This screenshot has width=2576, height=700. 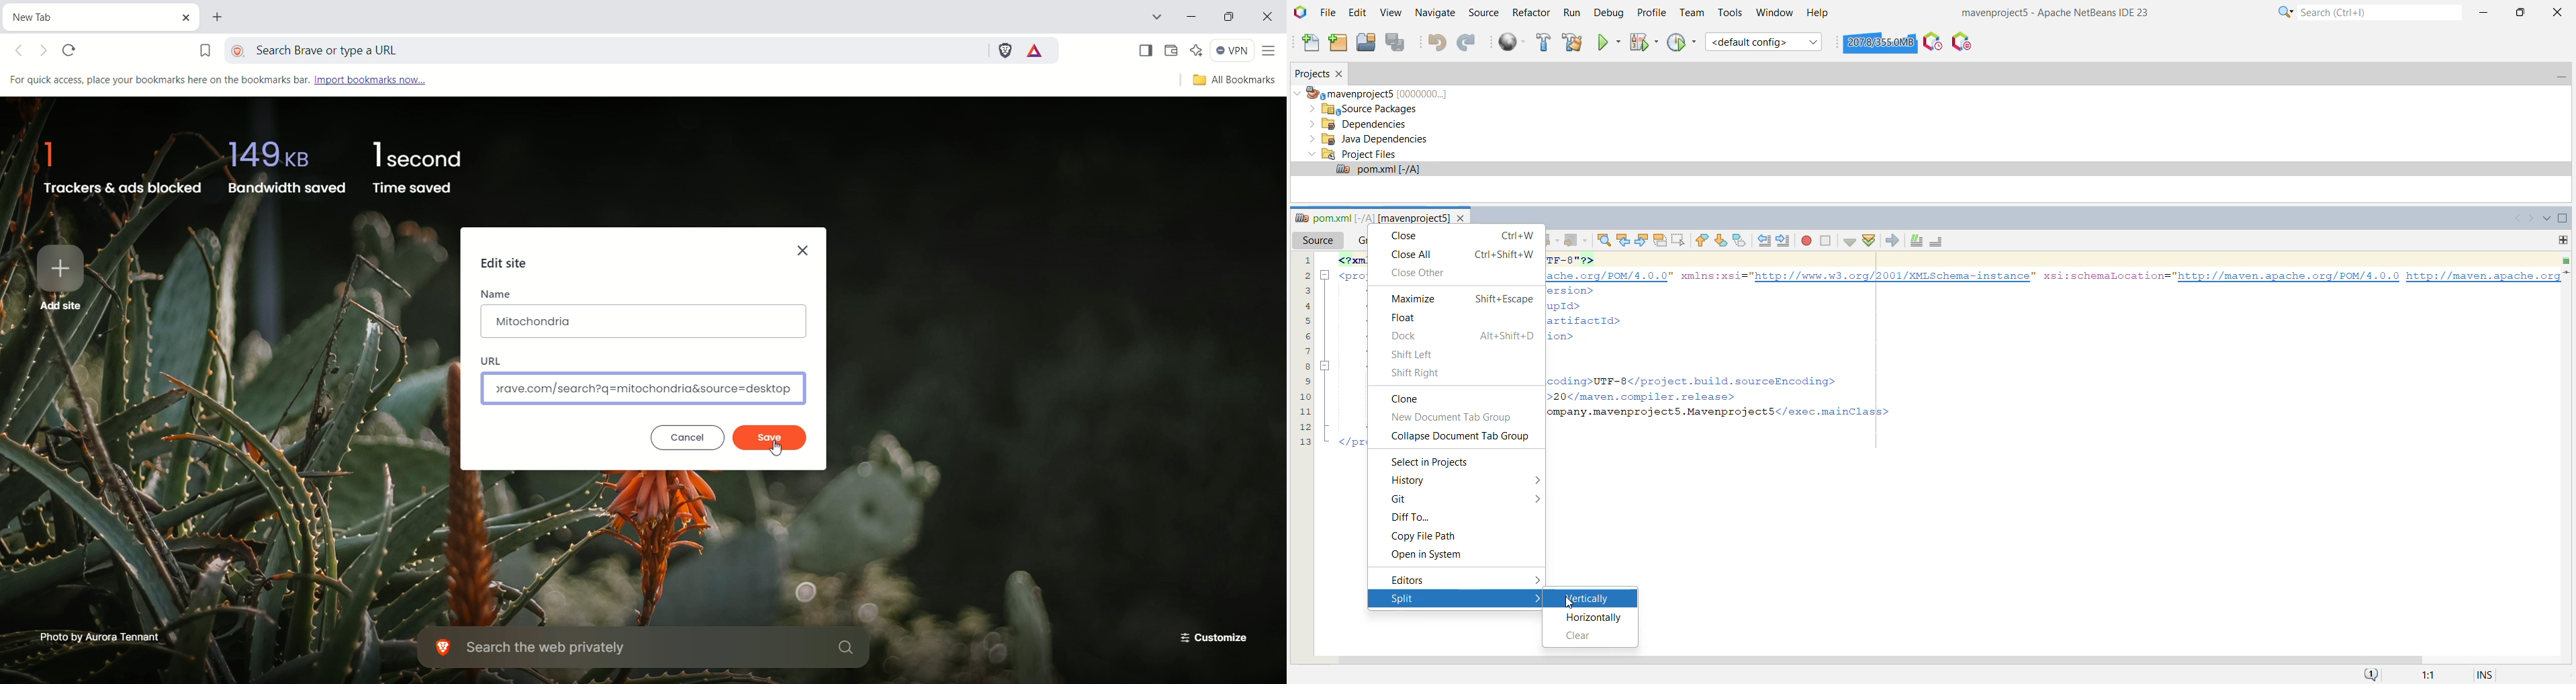 I want to click on rewards, so click(x=1036, y=51).